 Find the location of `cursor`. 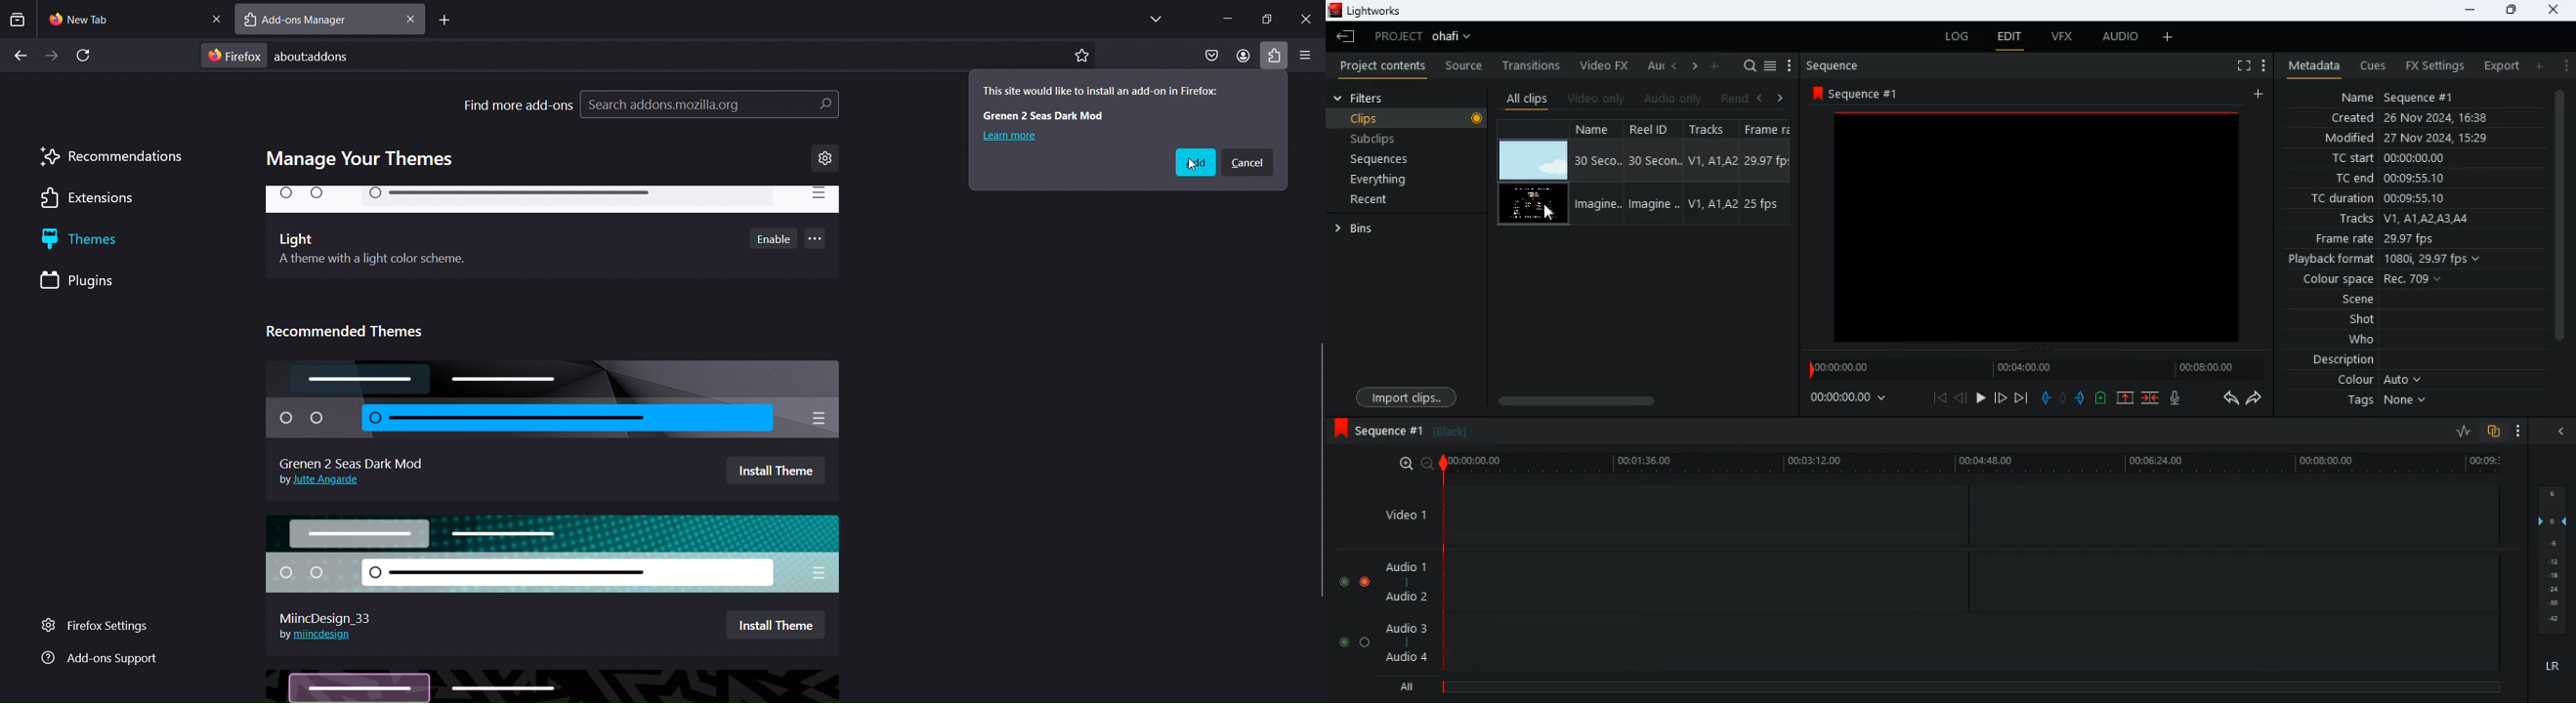

cursor is located at coordinates (1195, 166).